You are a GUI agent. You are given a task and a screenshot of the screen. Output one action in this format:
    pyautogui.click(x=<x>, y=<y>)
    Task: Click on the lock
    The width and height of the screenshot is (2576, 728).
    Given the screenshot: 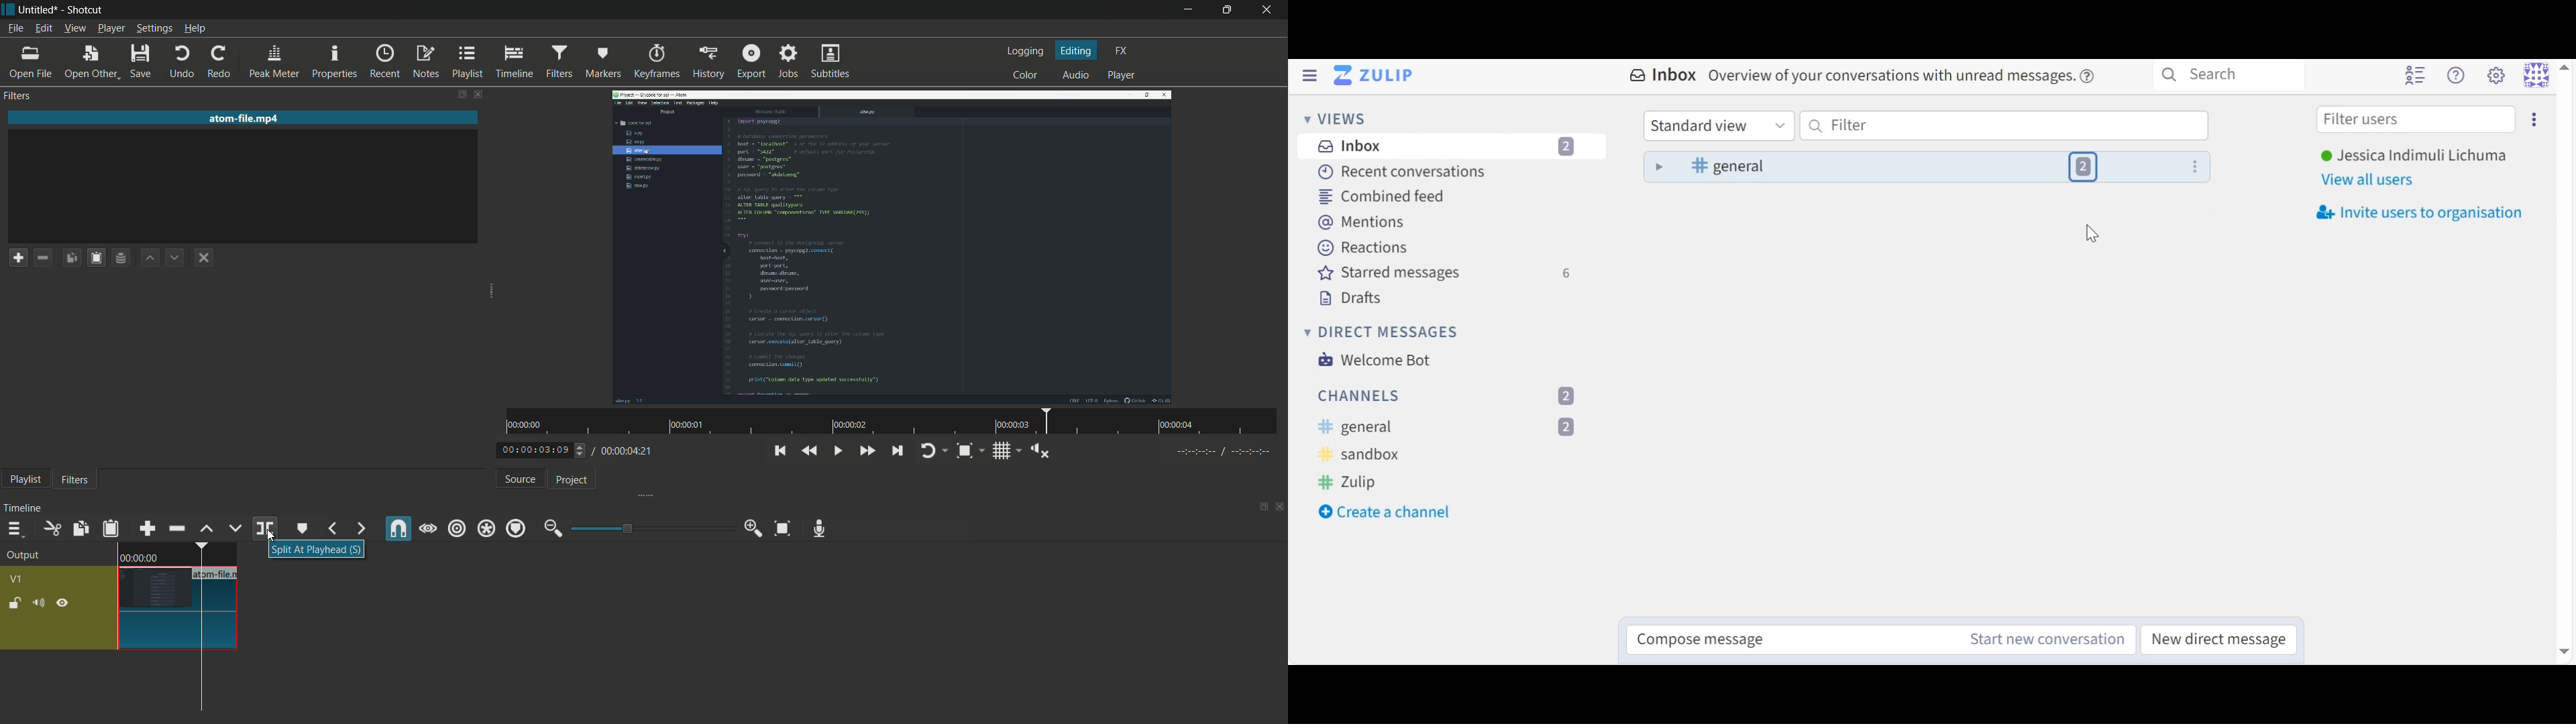 What is the action you would take?
    pyautogui.click(x=14, y=605)
    